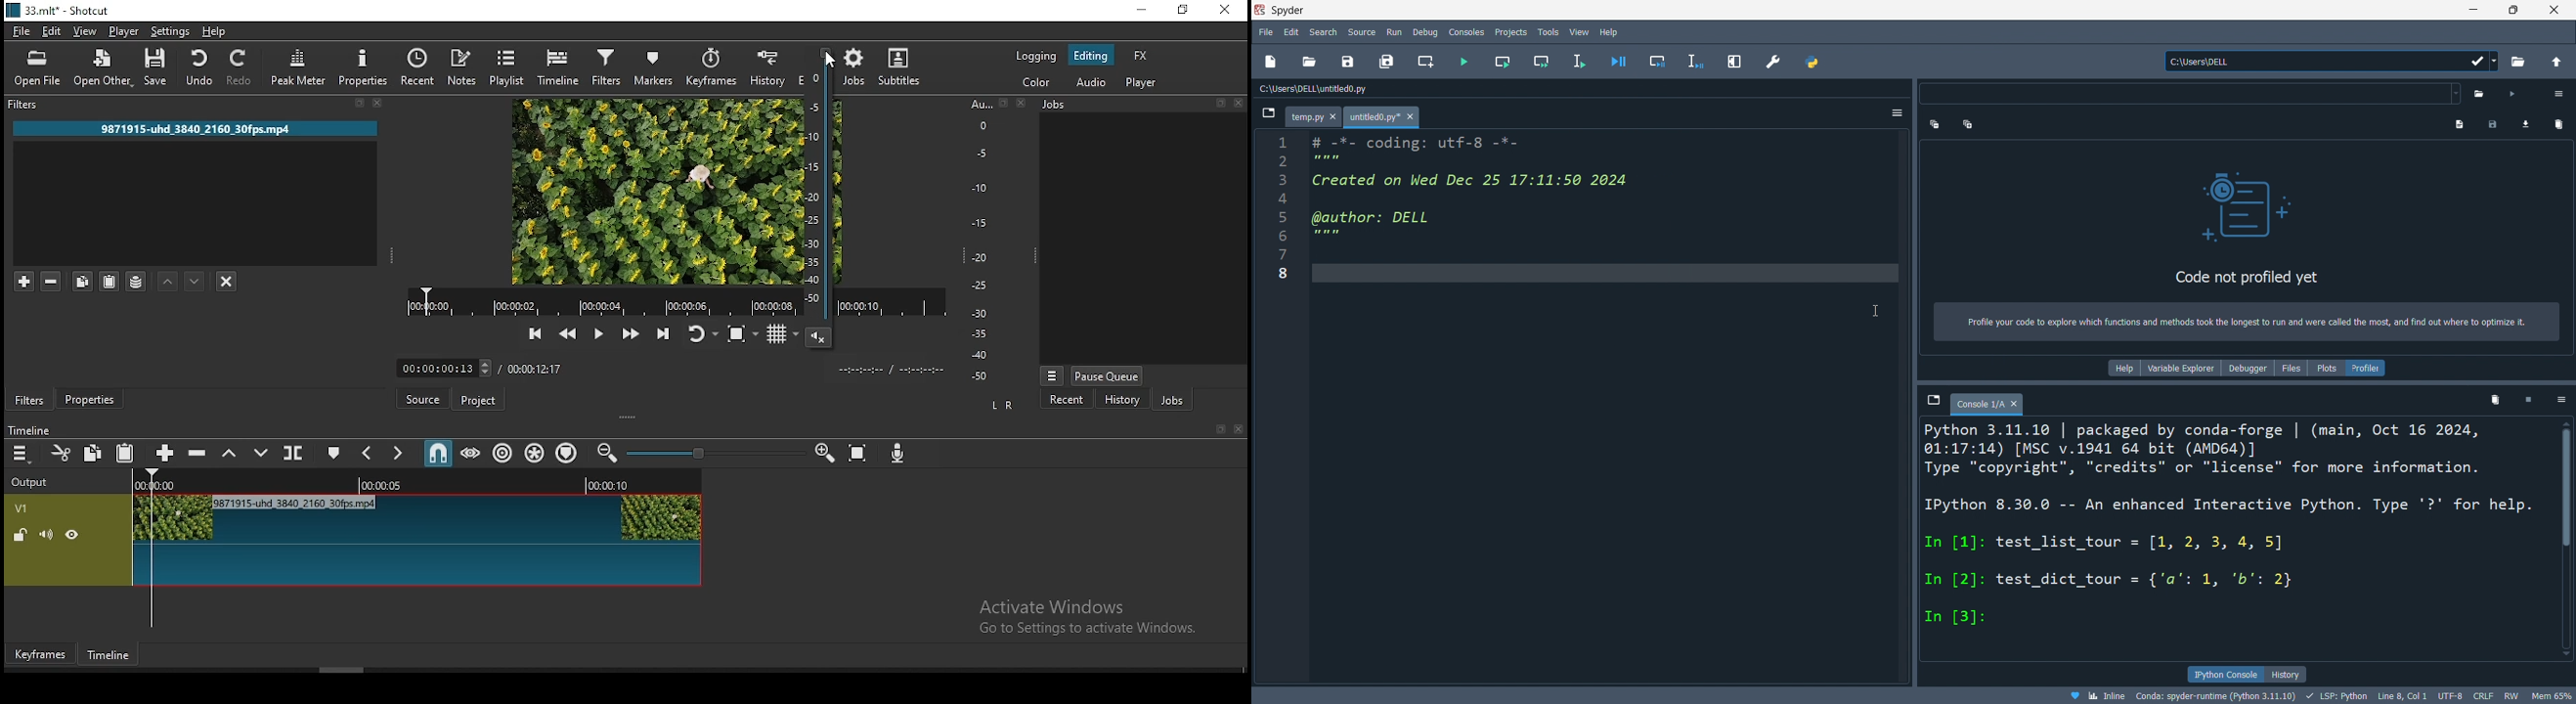 This screenshot has width=2576, height=728. I want to click on ripple delete, so click(200, 455).